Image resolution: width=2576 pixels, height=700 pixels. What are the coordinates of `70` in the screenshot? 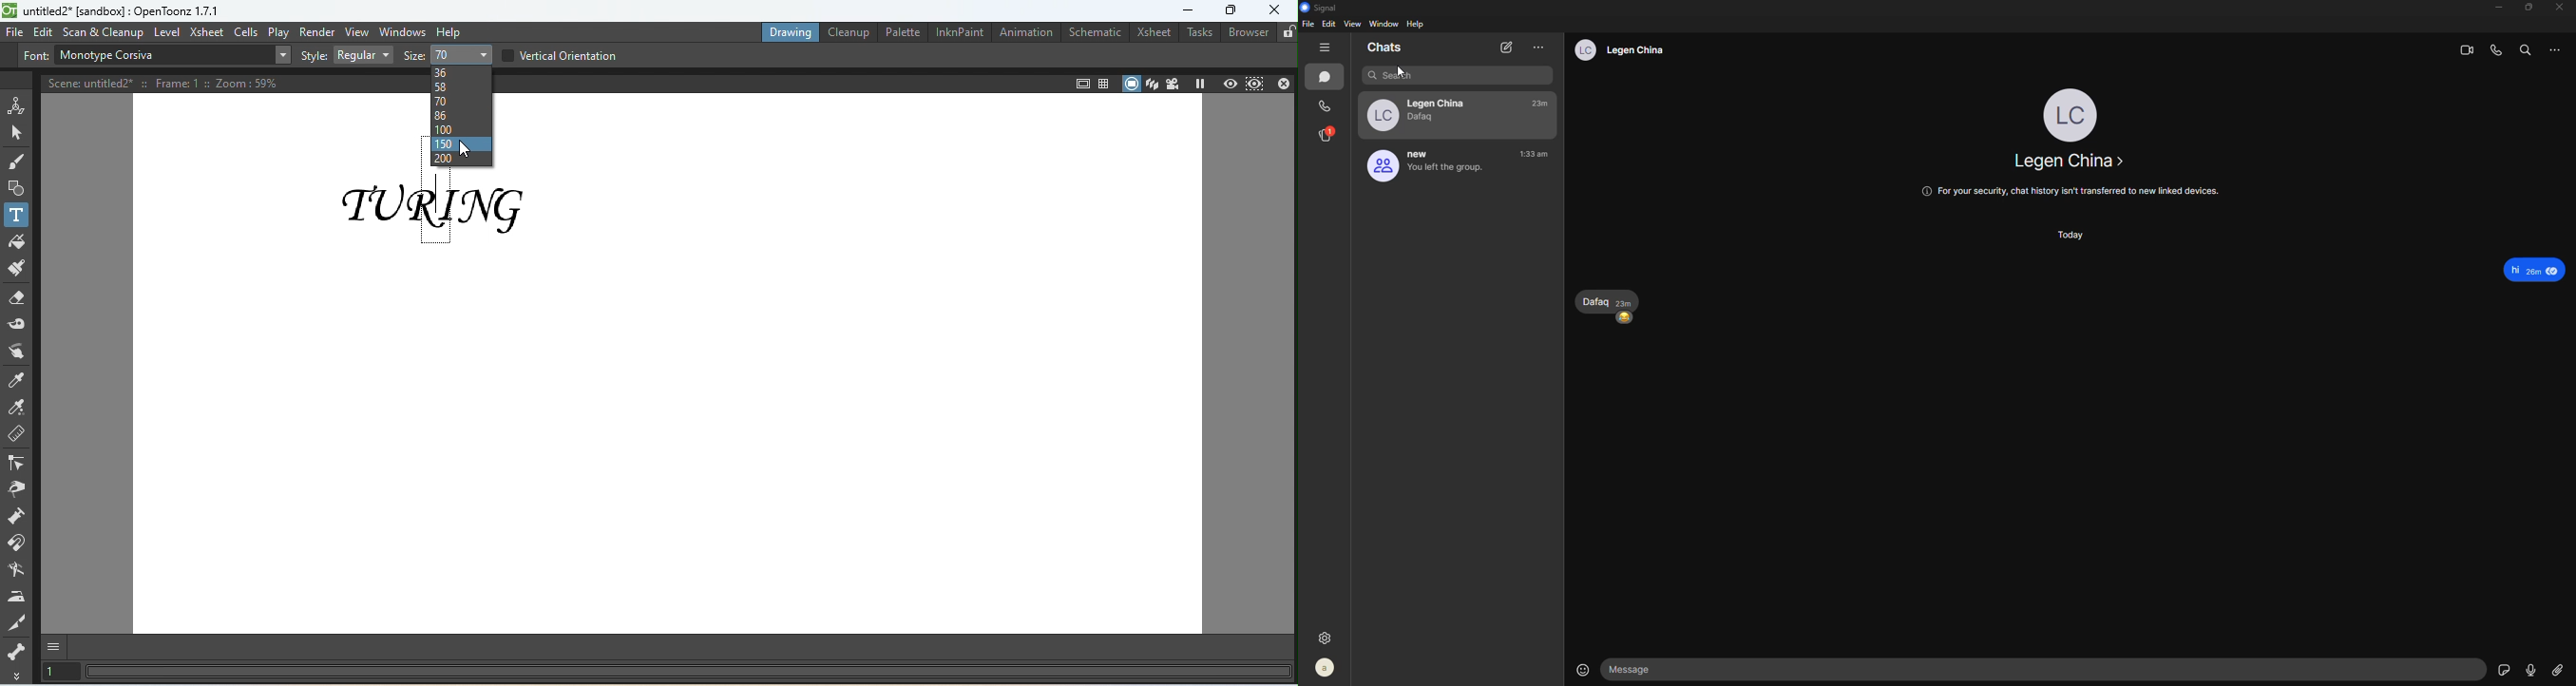 It's located at (460, 102).